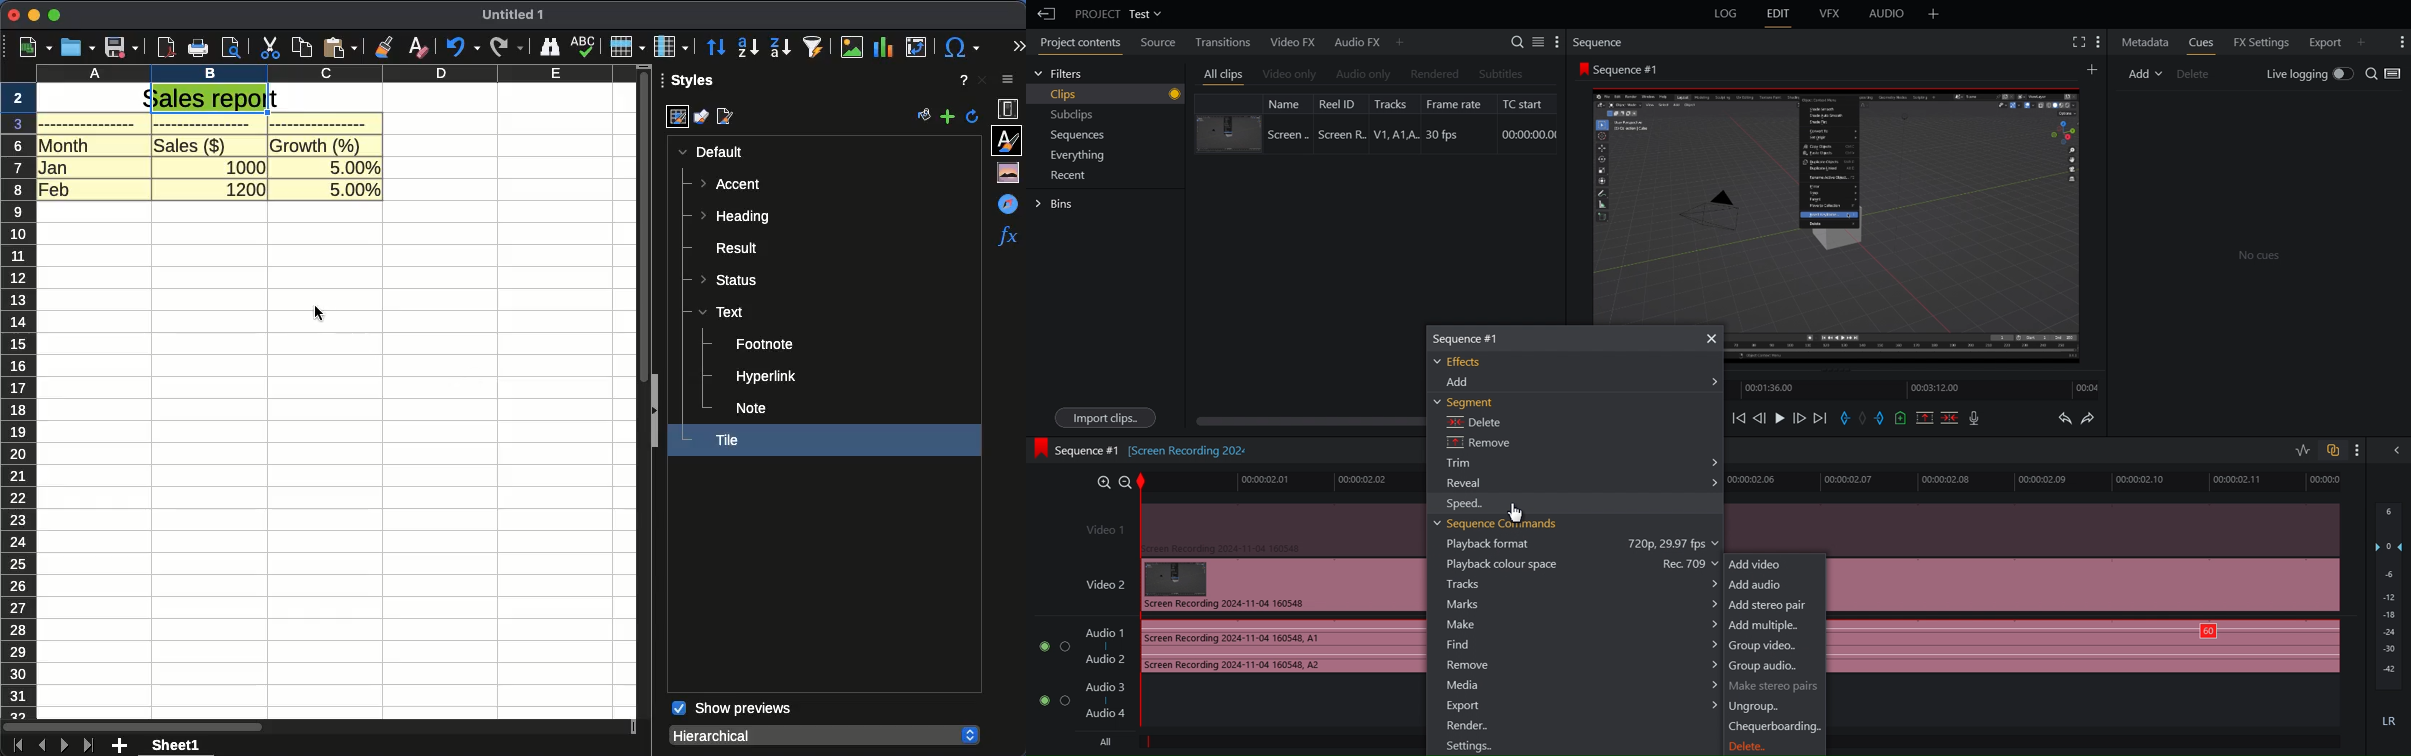  I want to click on gallery, so click(1011, 172).